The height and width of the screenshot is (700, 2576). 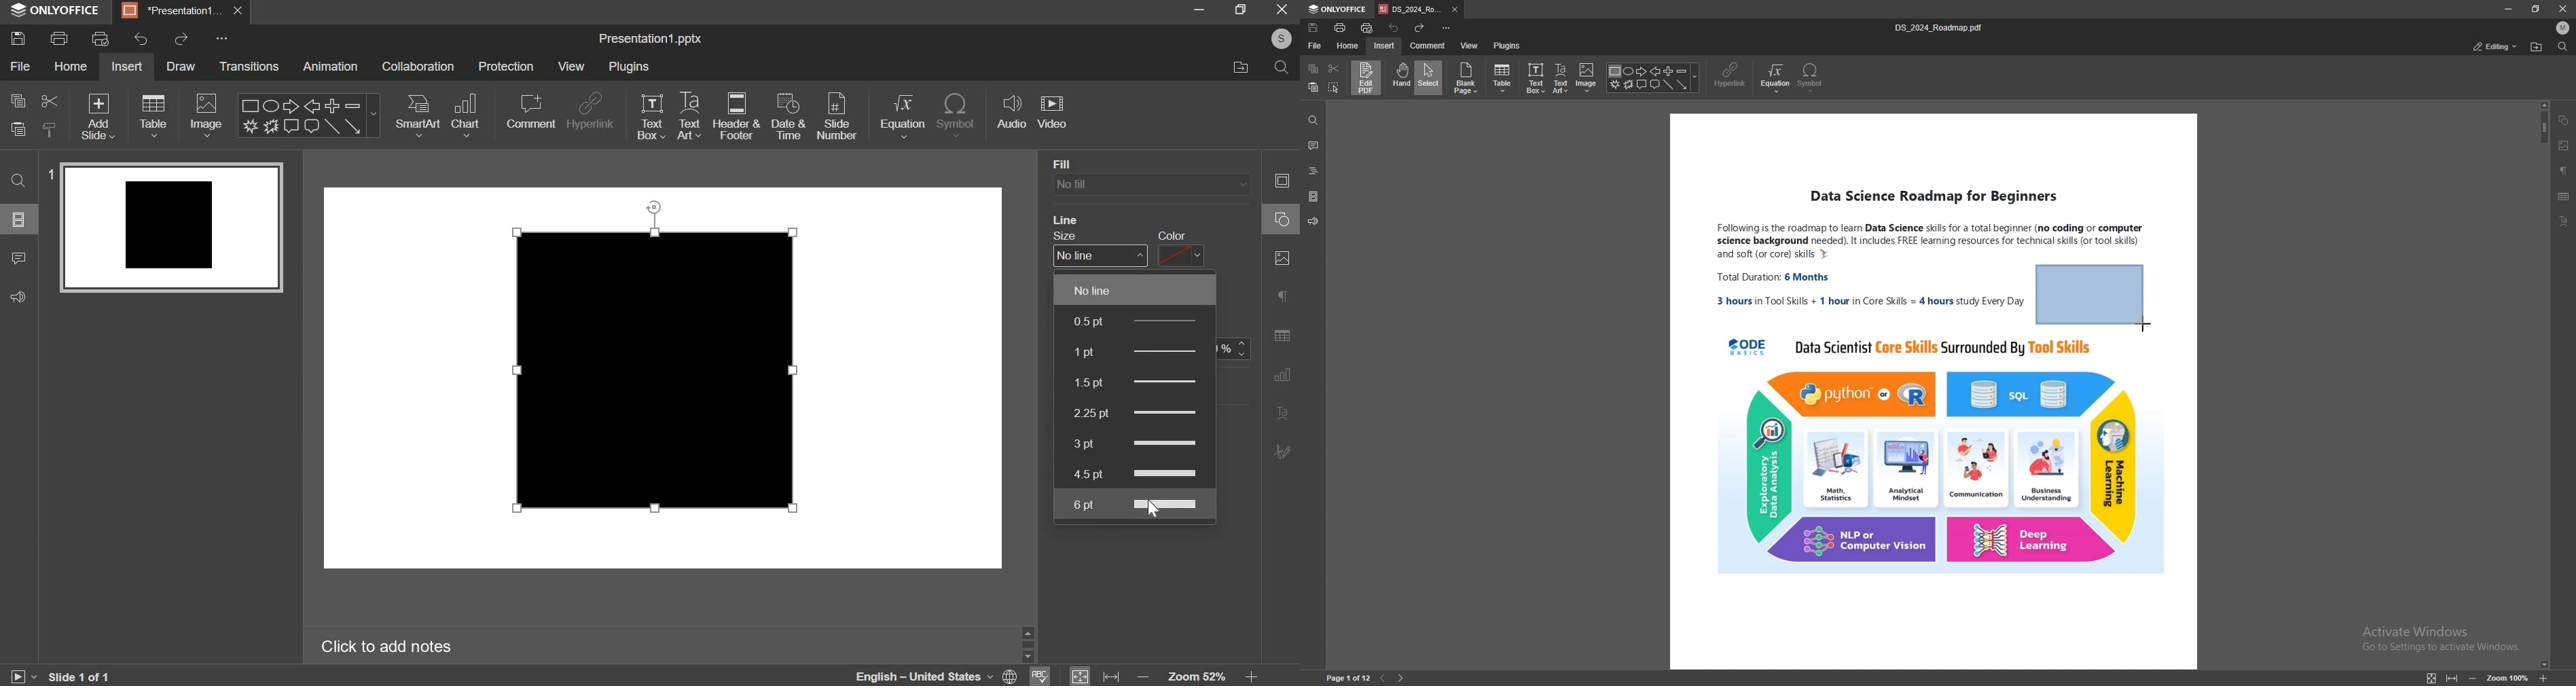 I want to click on Chat, so click(x=312, y=127).